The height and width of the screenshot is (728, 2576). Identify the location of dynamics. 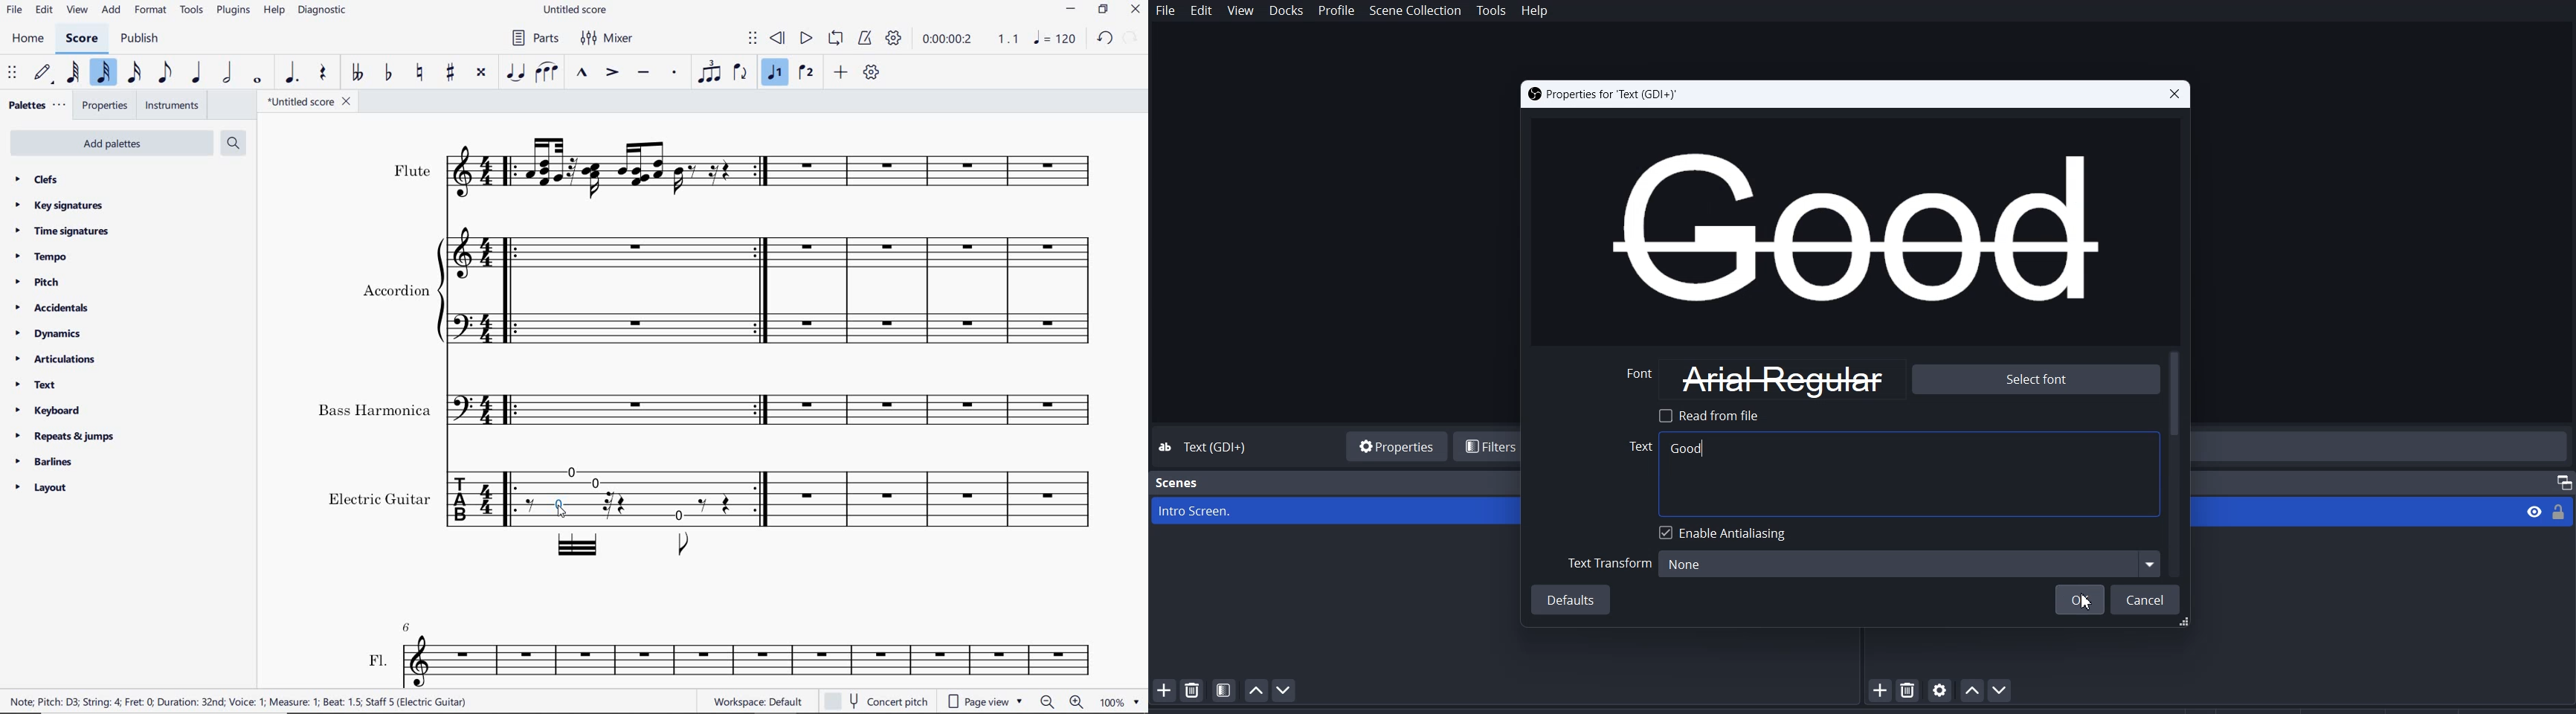
(49, 334).